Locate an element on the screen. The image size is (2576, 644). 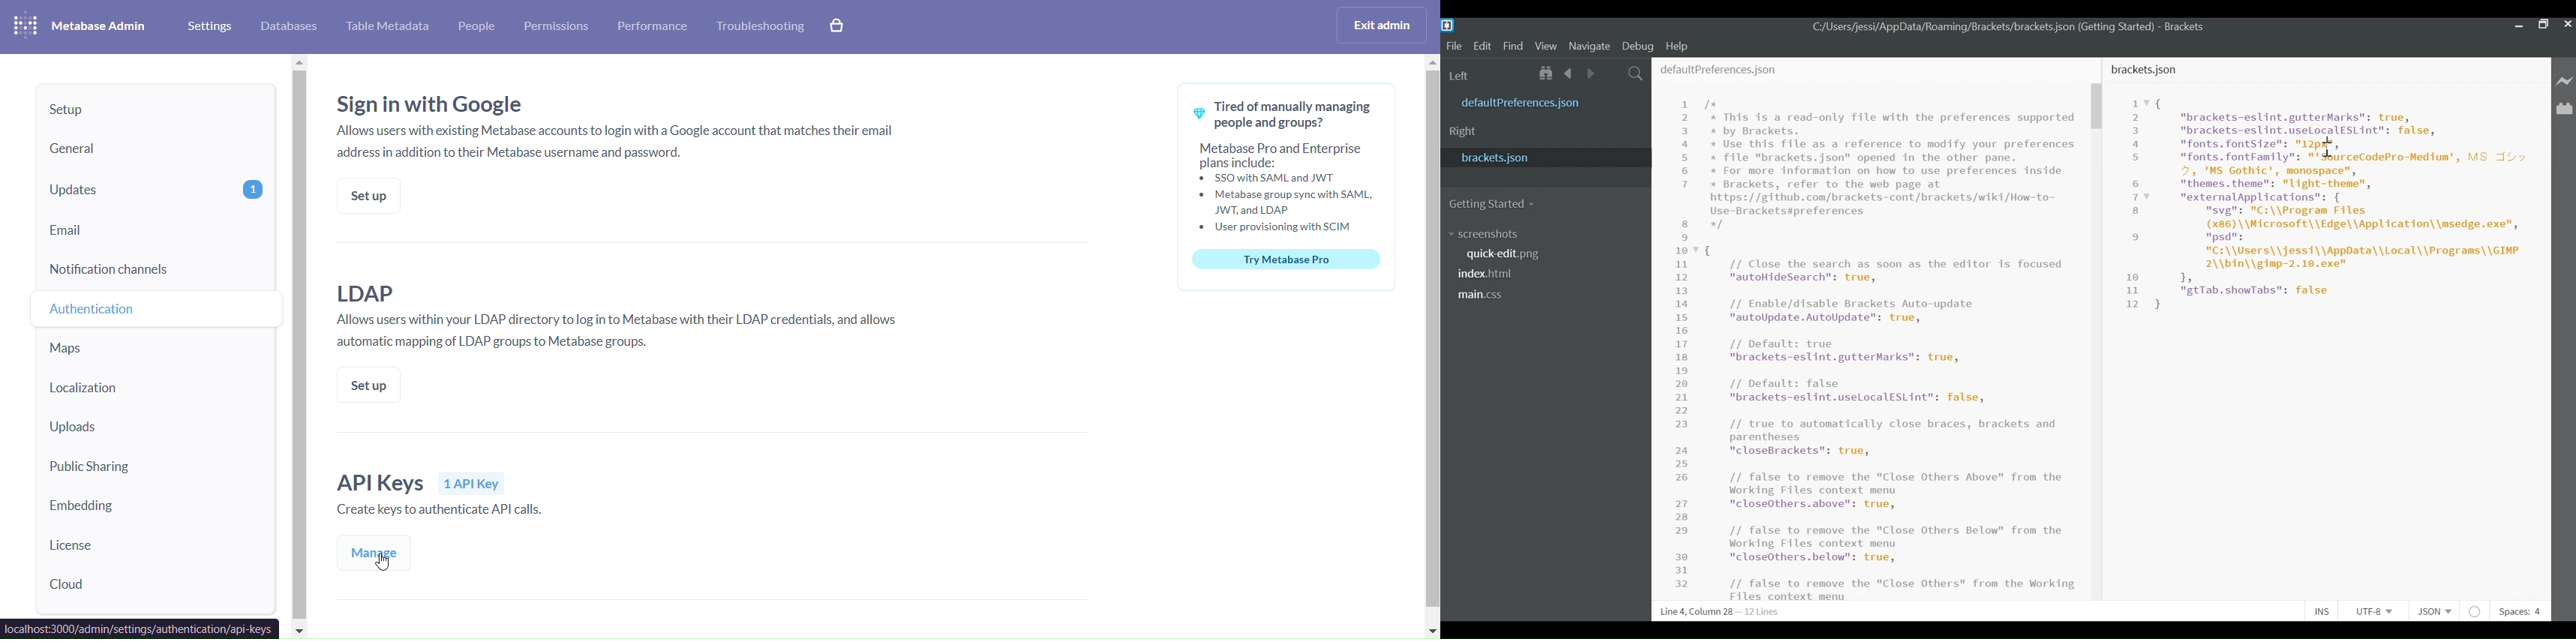
Line Number is located at coordinates (1686, 343).